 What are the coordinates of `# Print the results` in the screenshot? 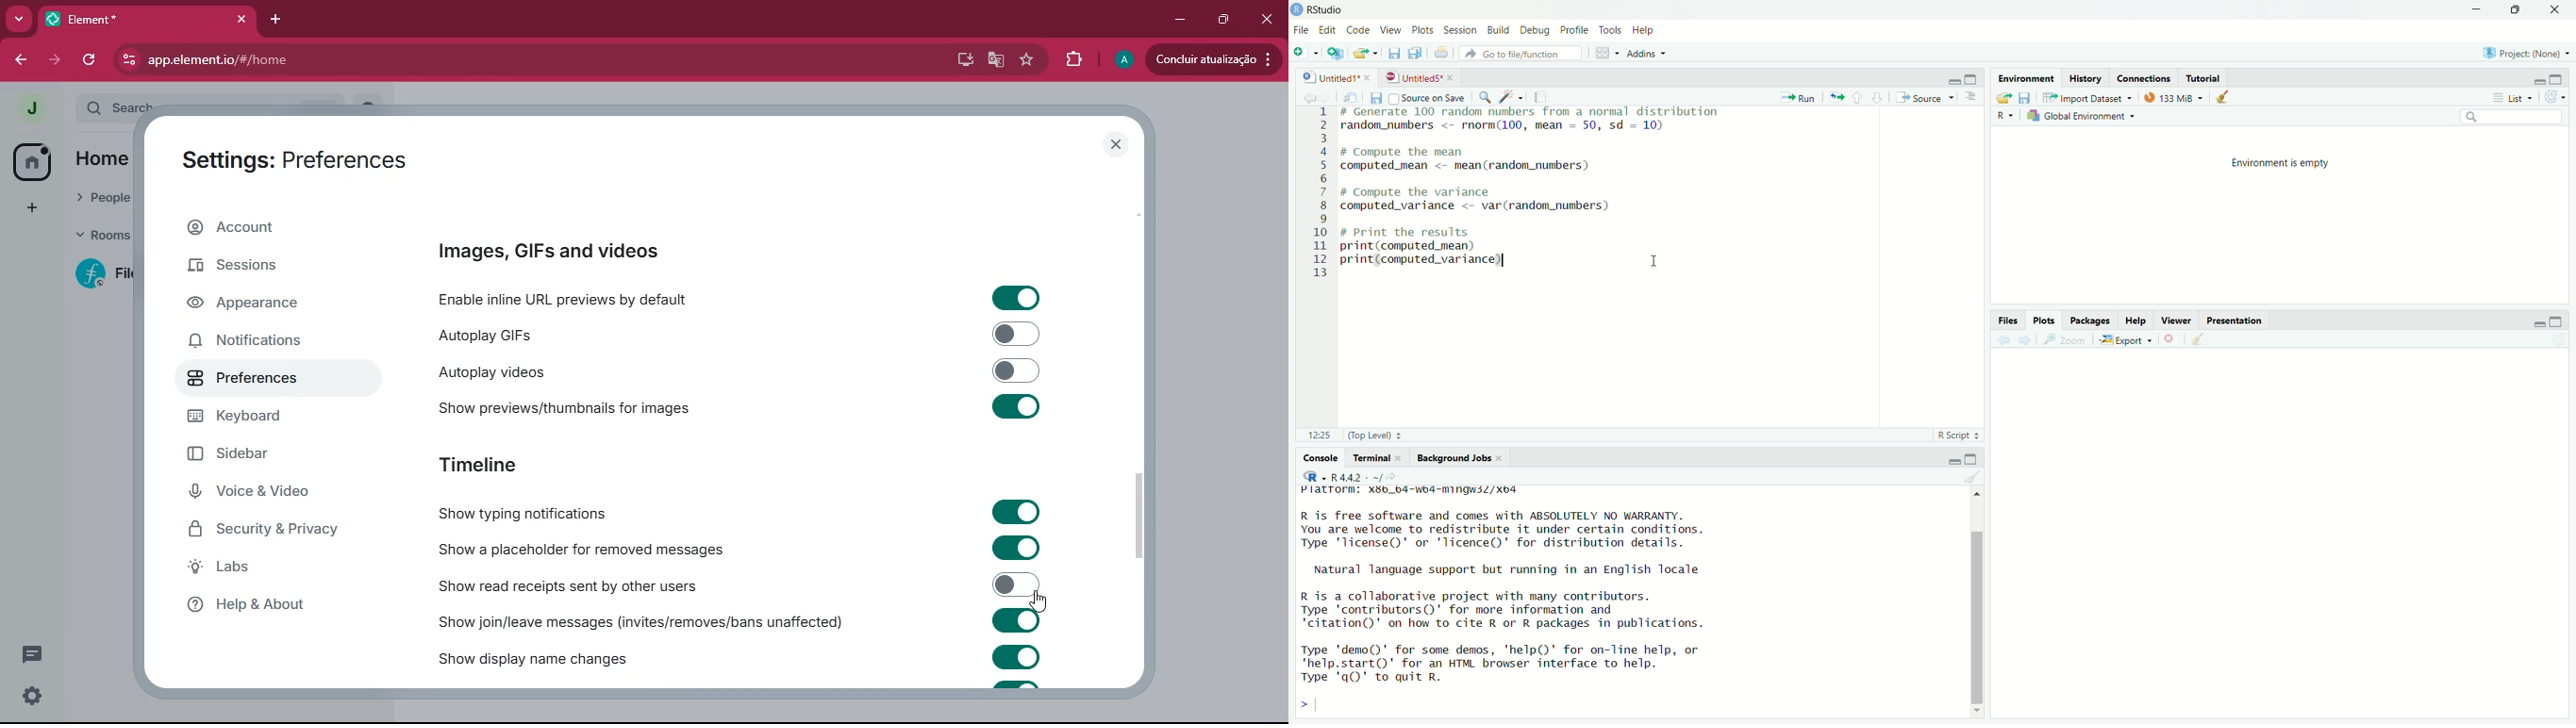 It's located at (1437, 233).